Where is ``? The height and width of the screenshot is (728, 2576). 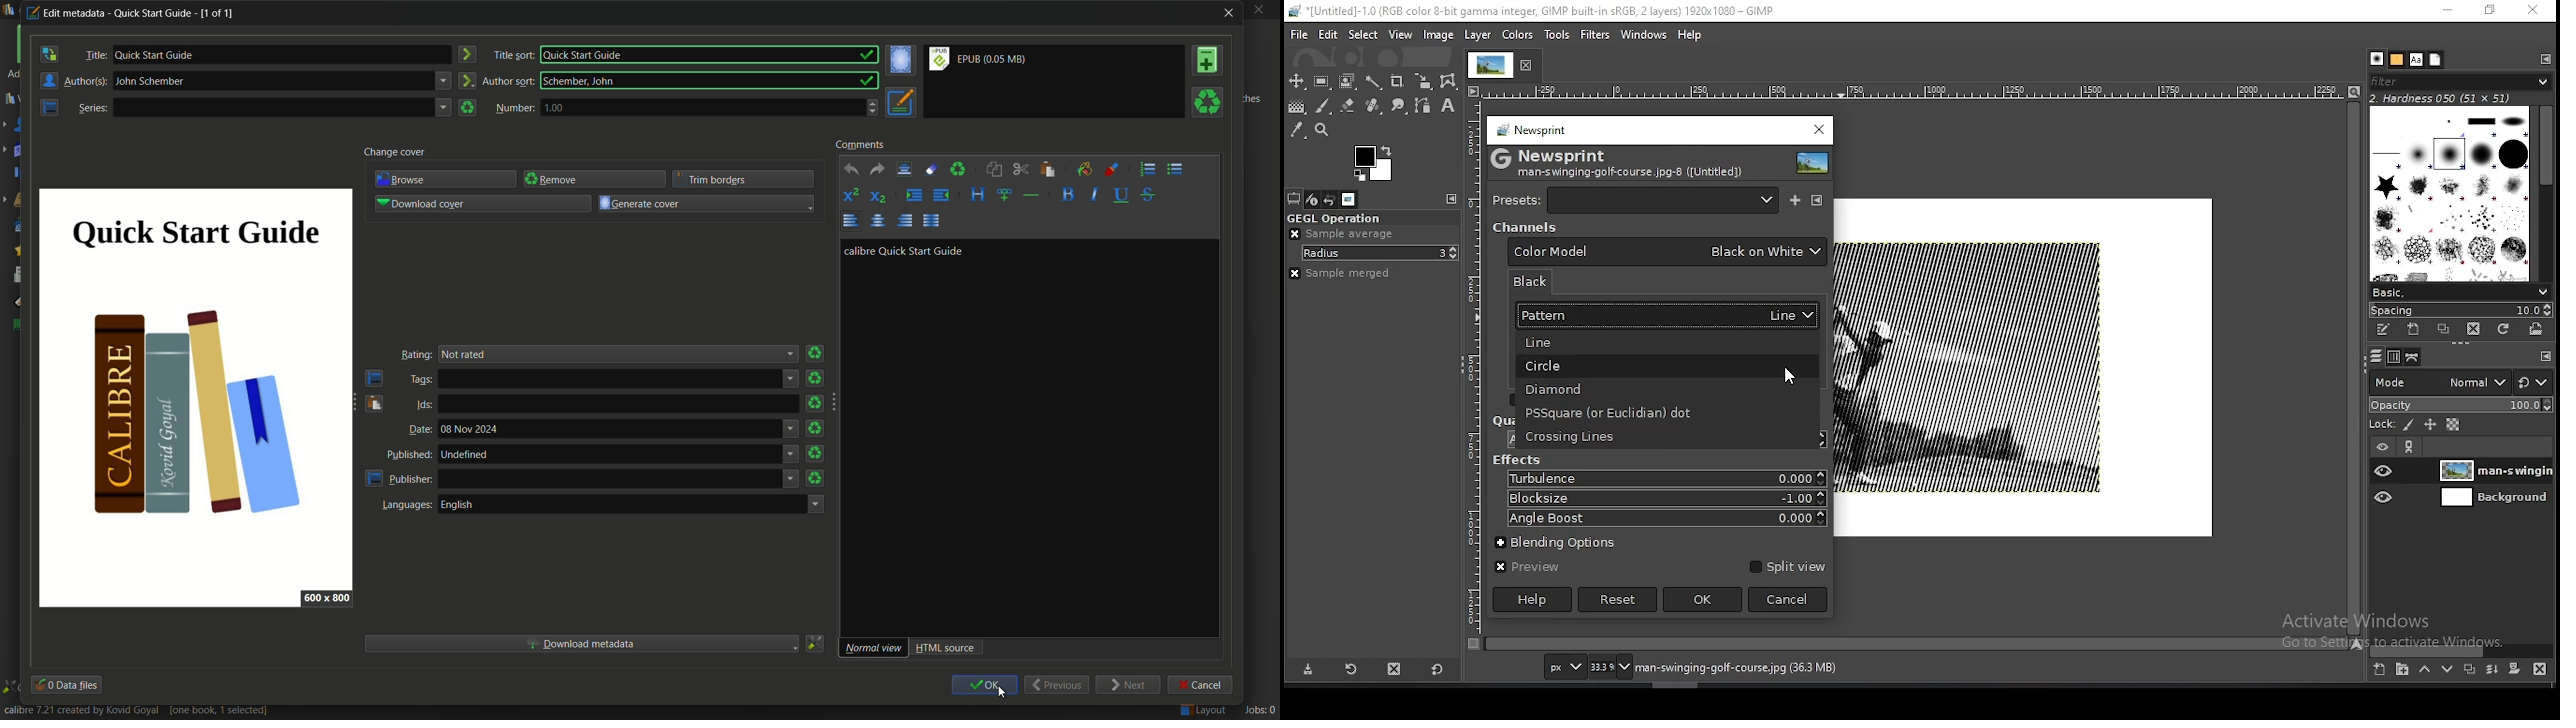  is located at coordinates (234, 537).